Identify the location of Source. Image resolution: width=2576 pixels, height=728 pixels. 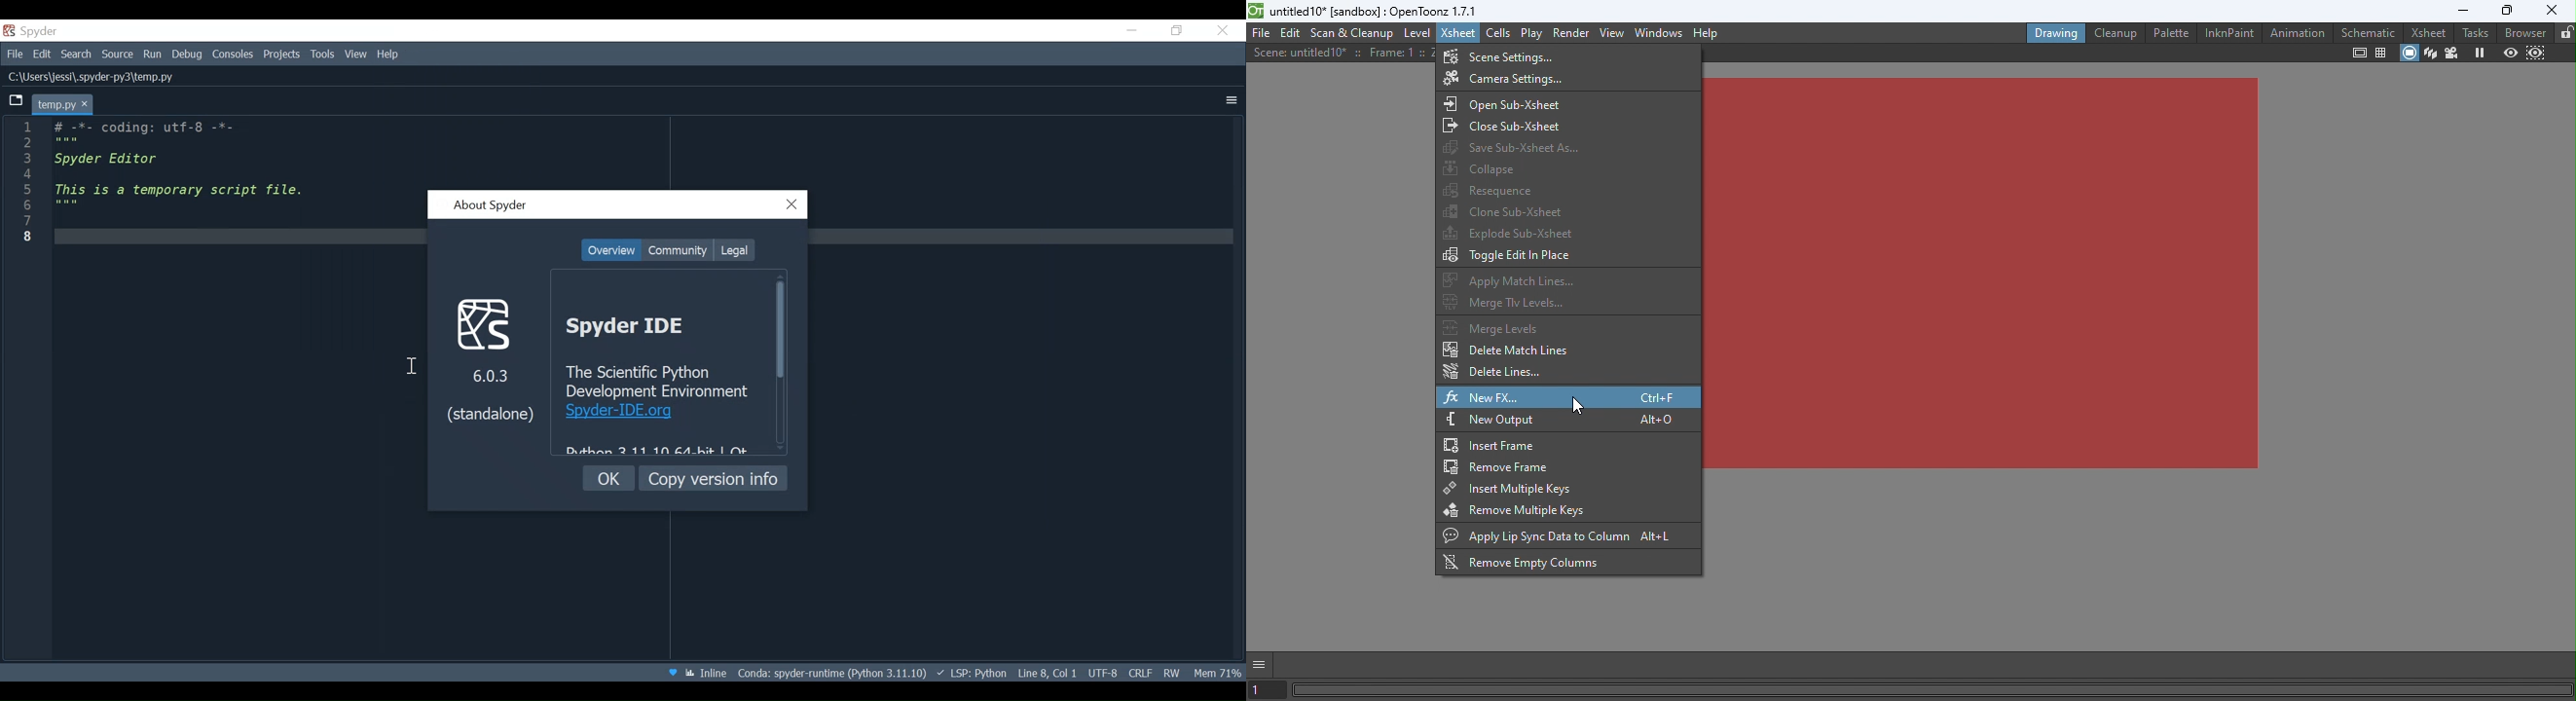
(117, 55).